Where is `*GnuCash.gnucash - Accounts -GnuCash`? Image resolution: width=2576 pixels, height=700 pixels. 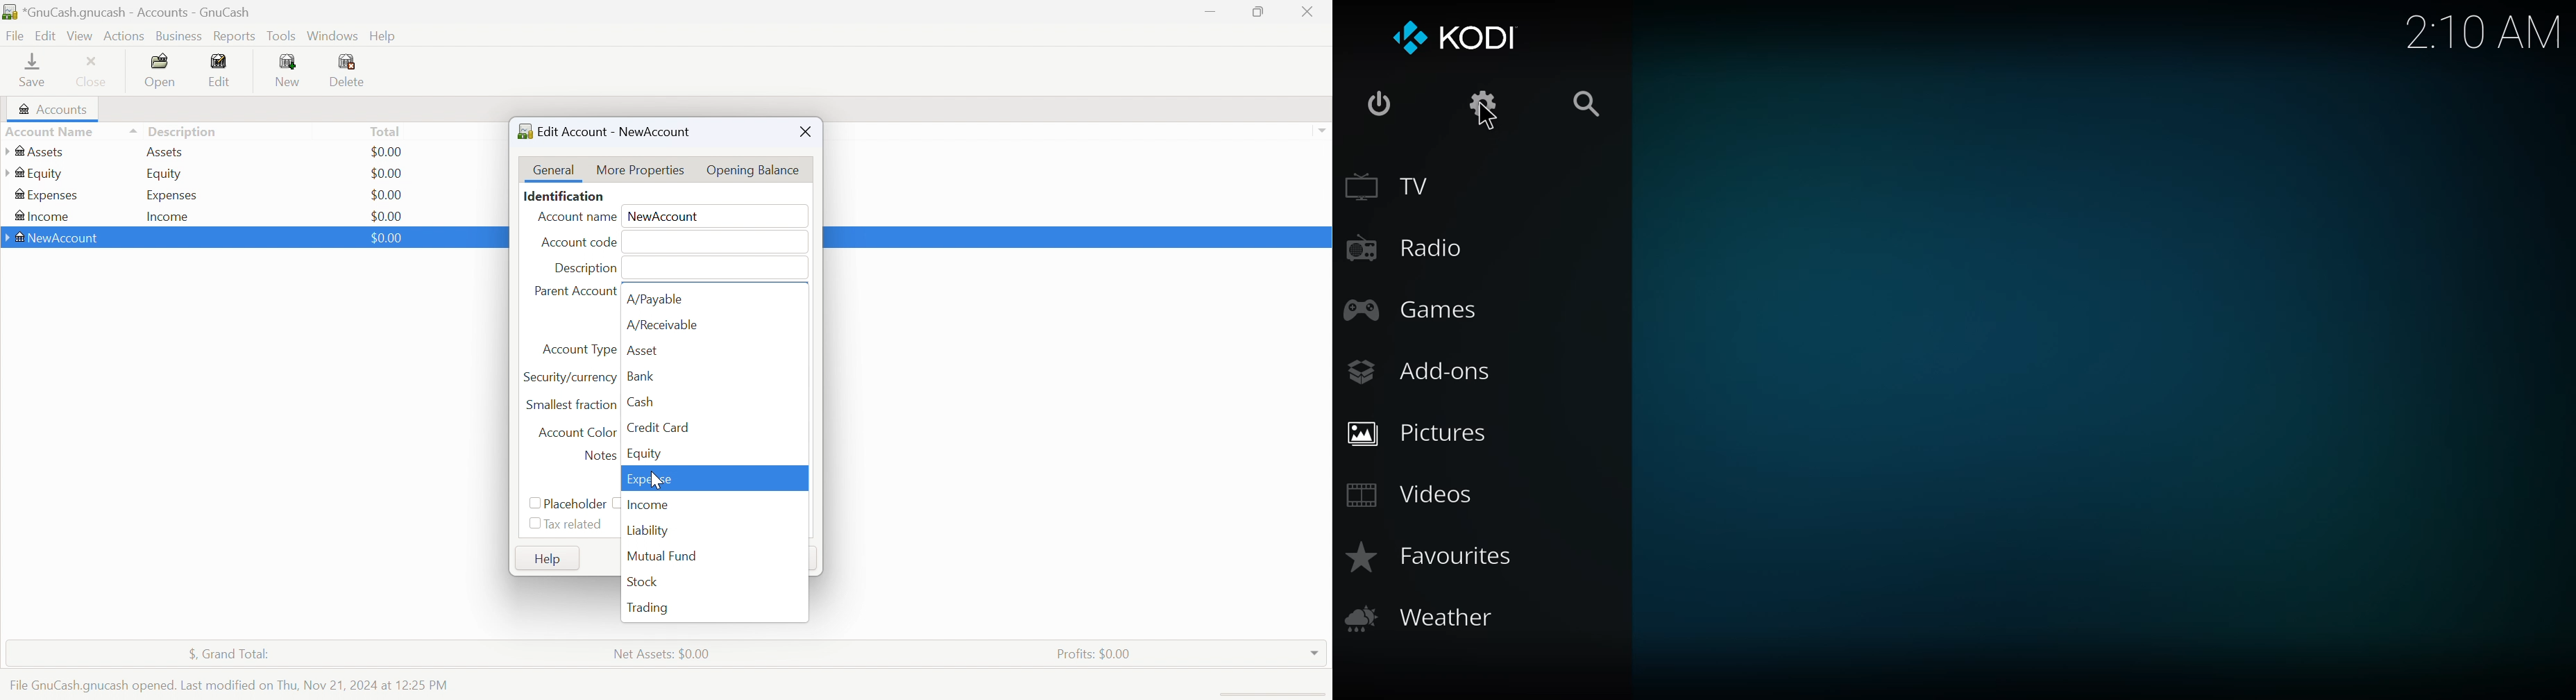
*GnuCash.gnucash - Accounts -GnuCash is located at coordinates (130, 12).